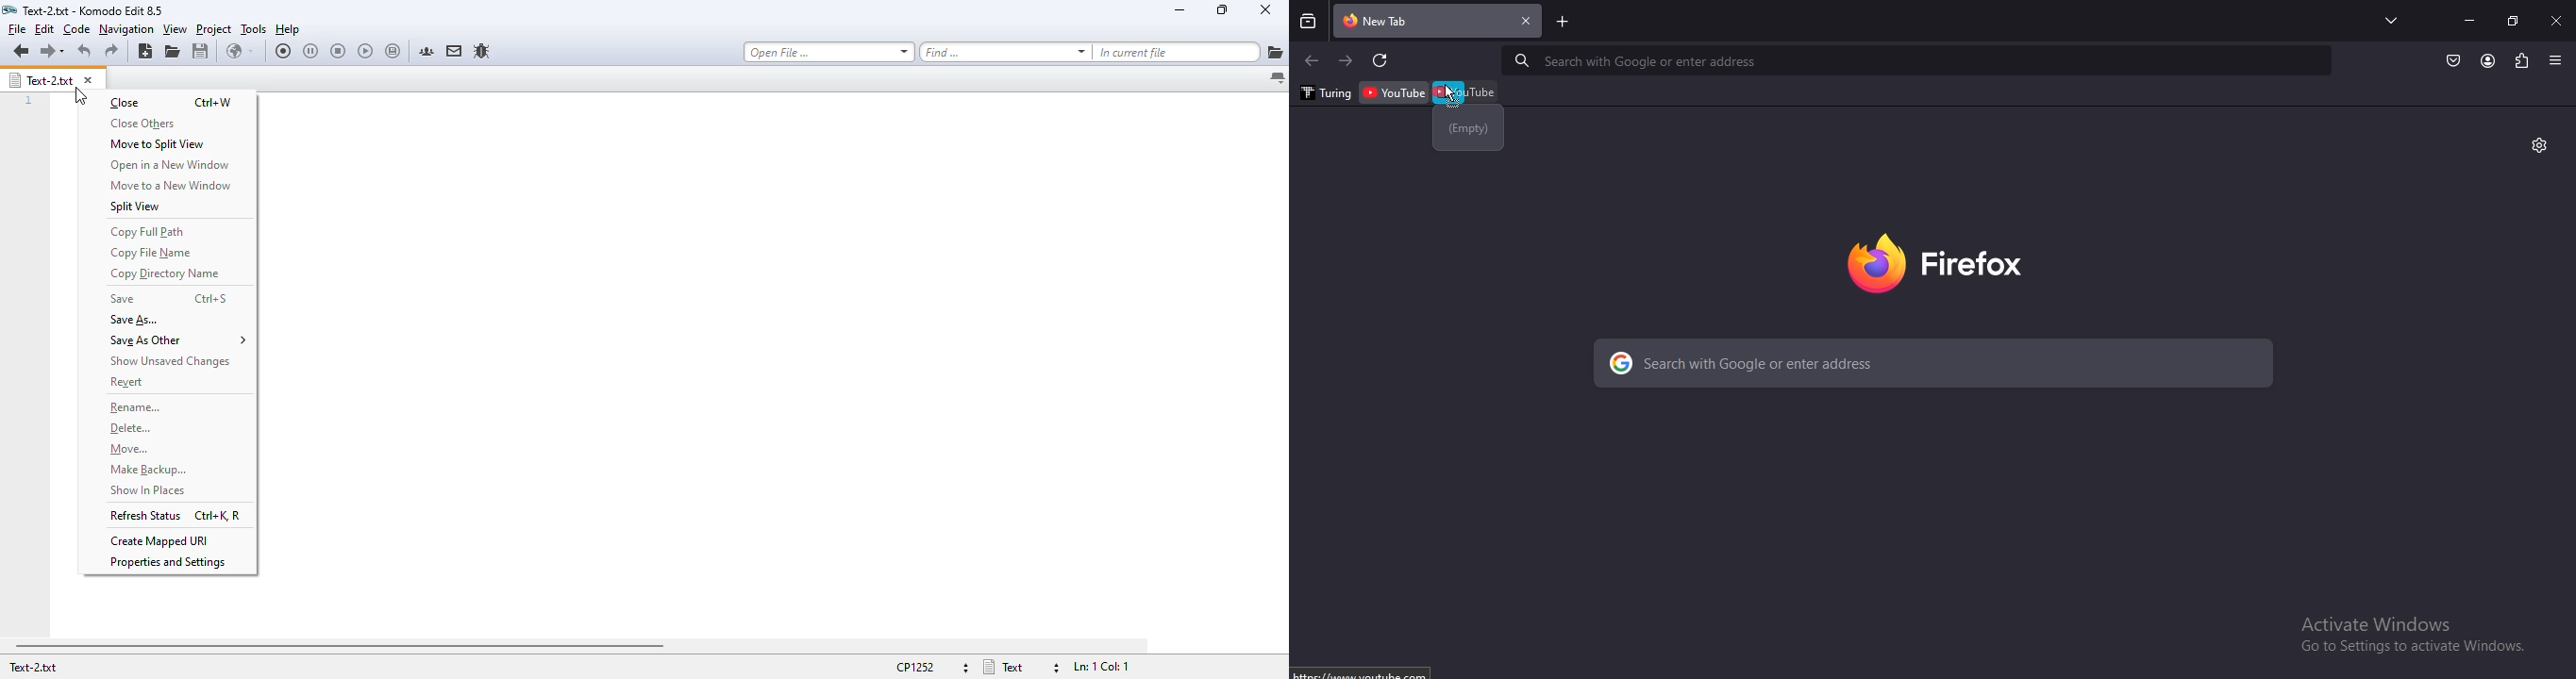  I want to click on emtpy, so click(1468, 131).